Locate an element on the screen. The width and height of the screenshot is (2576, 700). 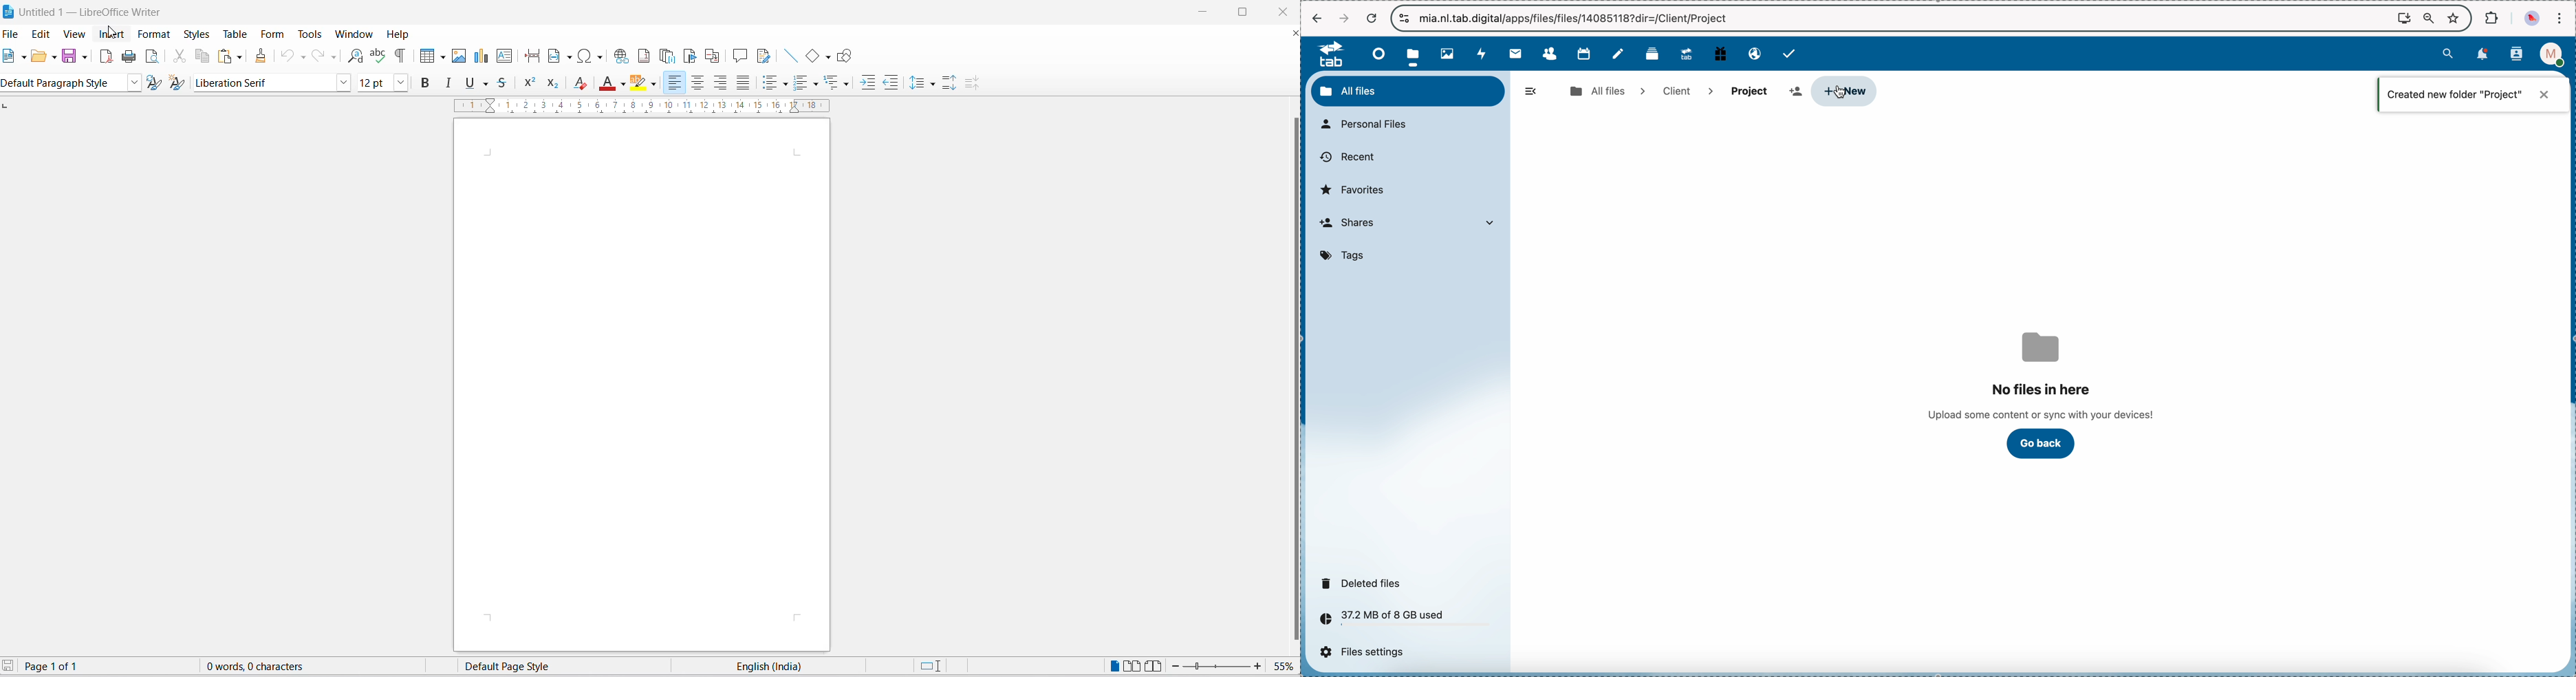
tags is located at coordinates (1346, 256).